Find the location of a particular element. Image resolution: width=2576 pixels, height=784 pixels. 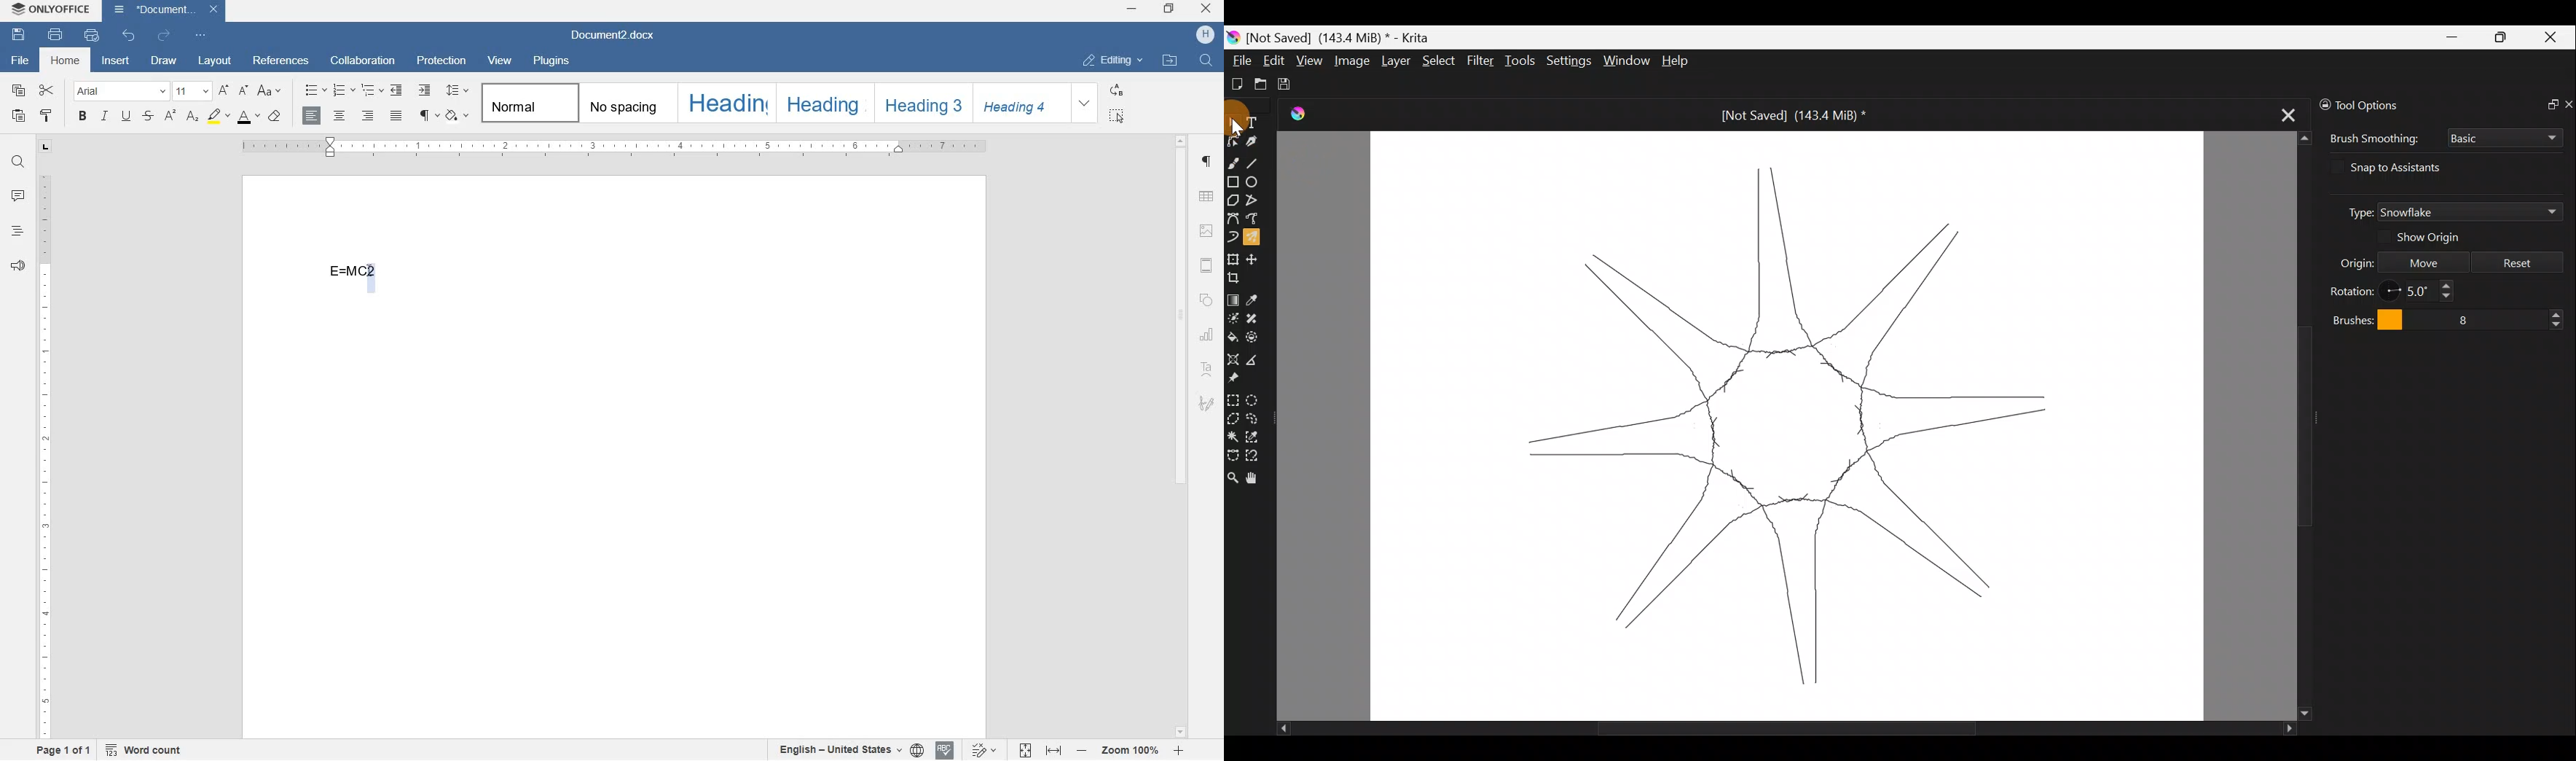

Filter is located at coordinates (1483, 61).